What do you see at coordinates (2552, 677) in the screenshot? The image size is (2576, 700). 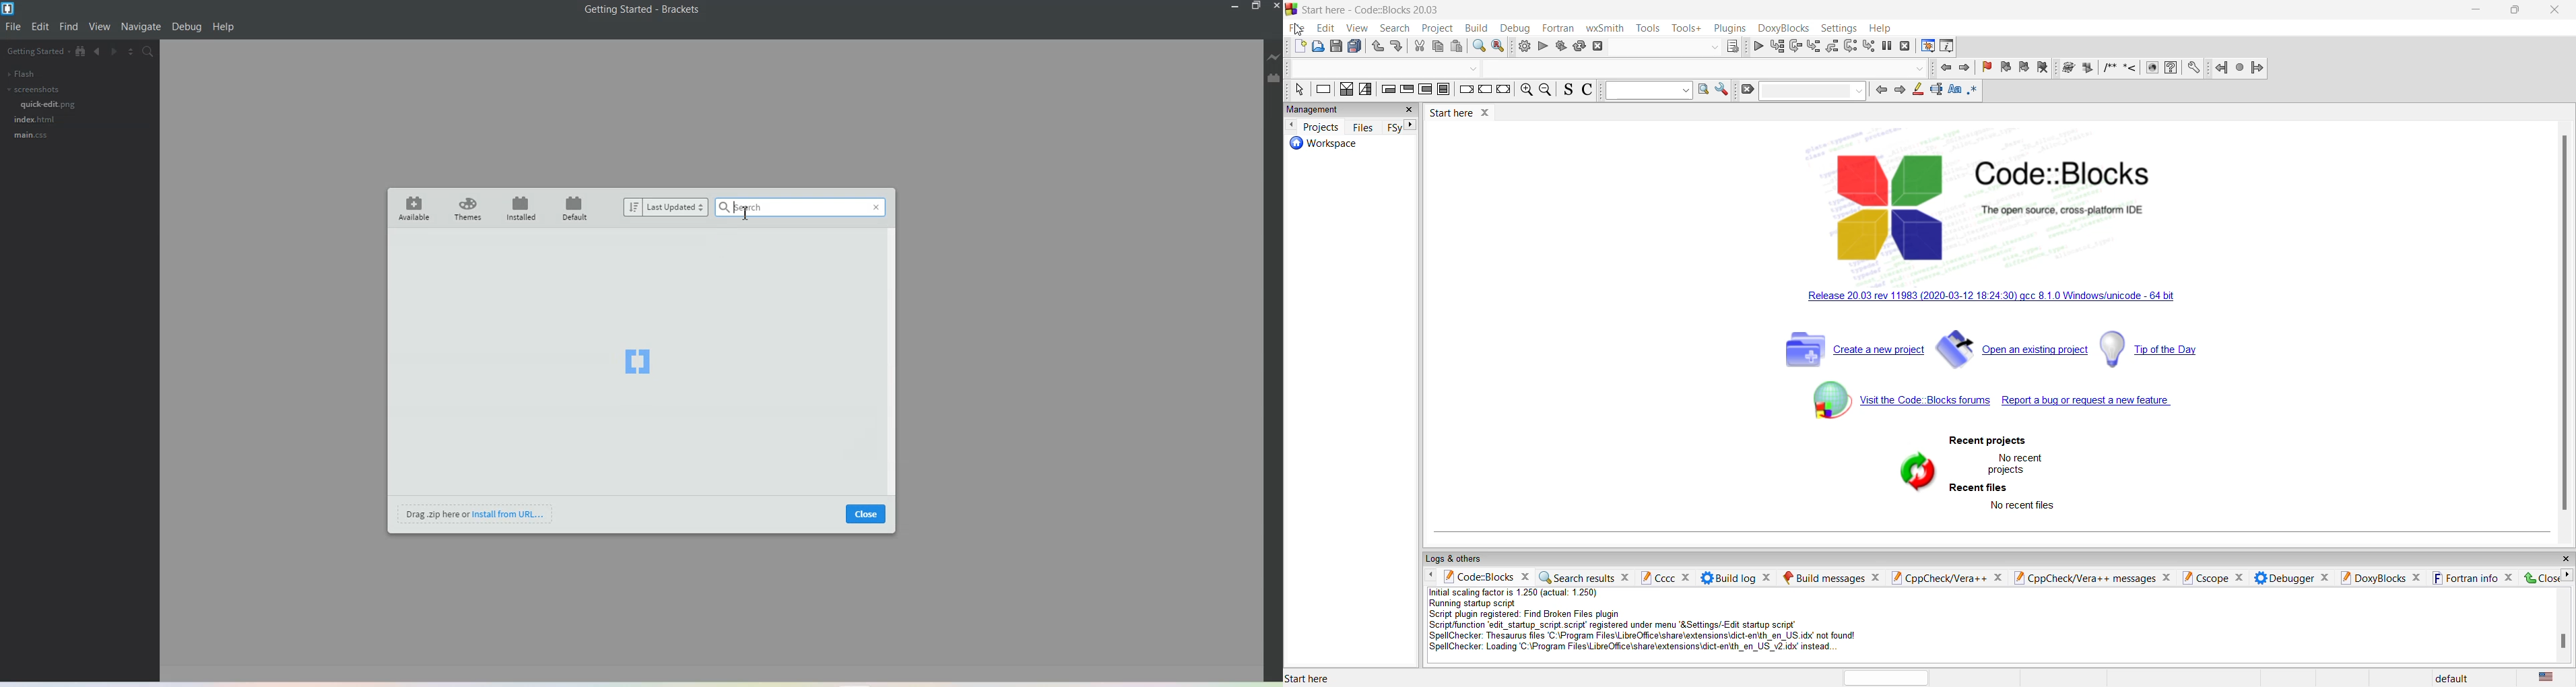 I see `text language` at bounding box center [2552, 677].